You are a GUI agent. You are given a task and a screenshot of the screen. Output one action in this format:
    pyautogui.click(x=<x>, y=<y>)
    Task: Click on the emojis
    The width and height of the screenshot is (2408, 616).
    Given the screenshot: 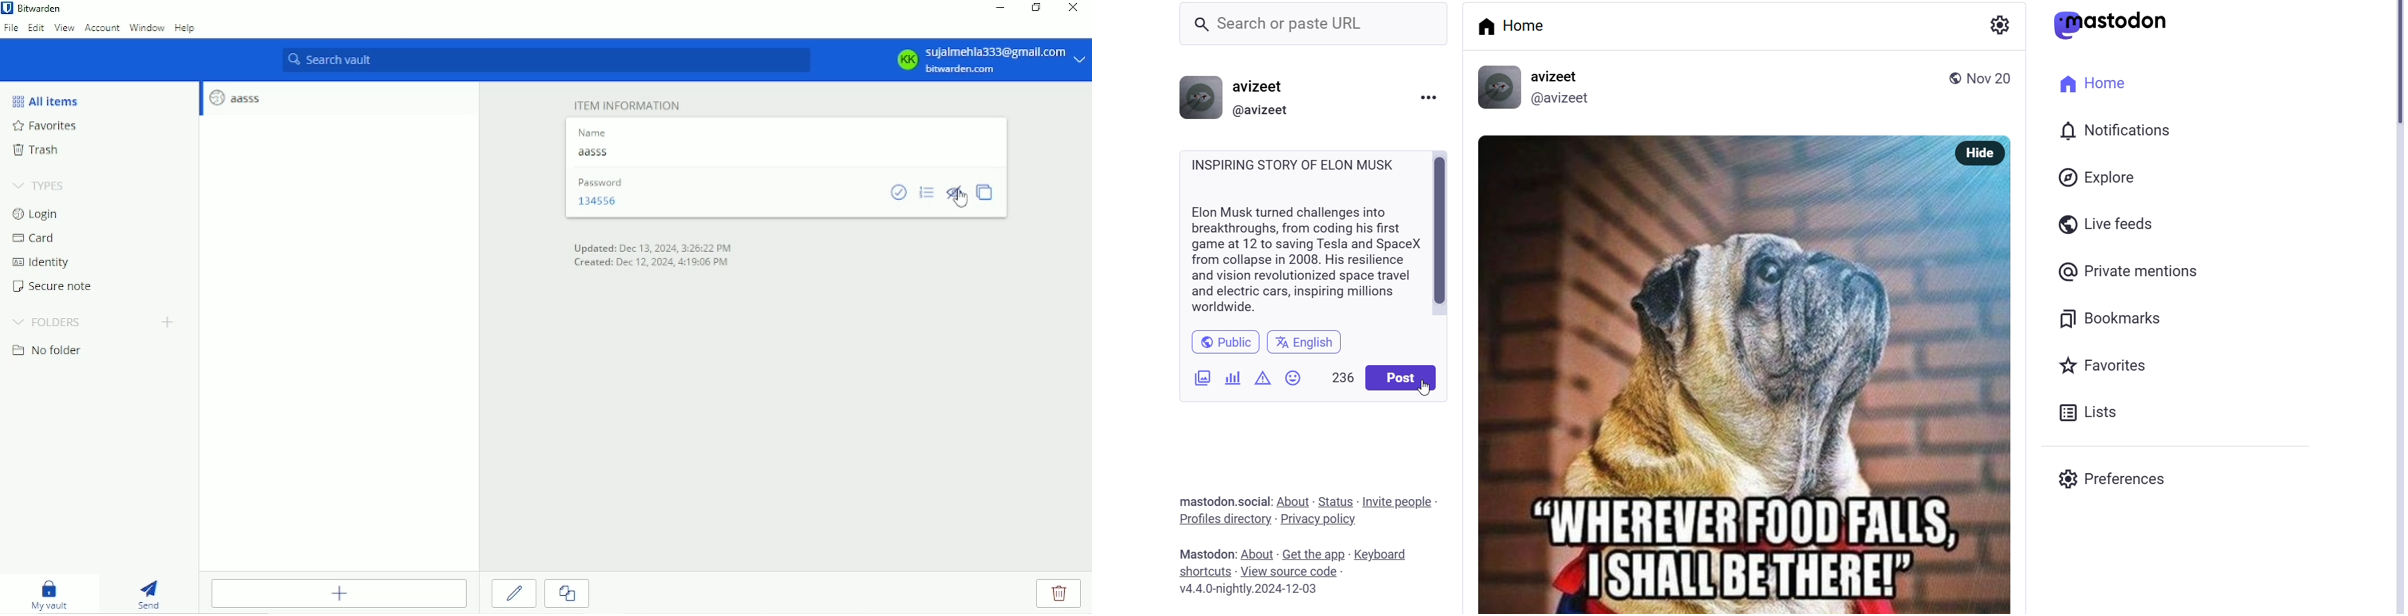 What is the action you would take?
    pyautogui.click(x=1294, y=377)
    